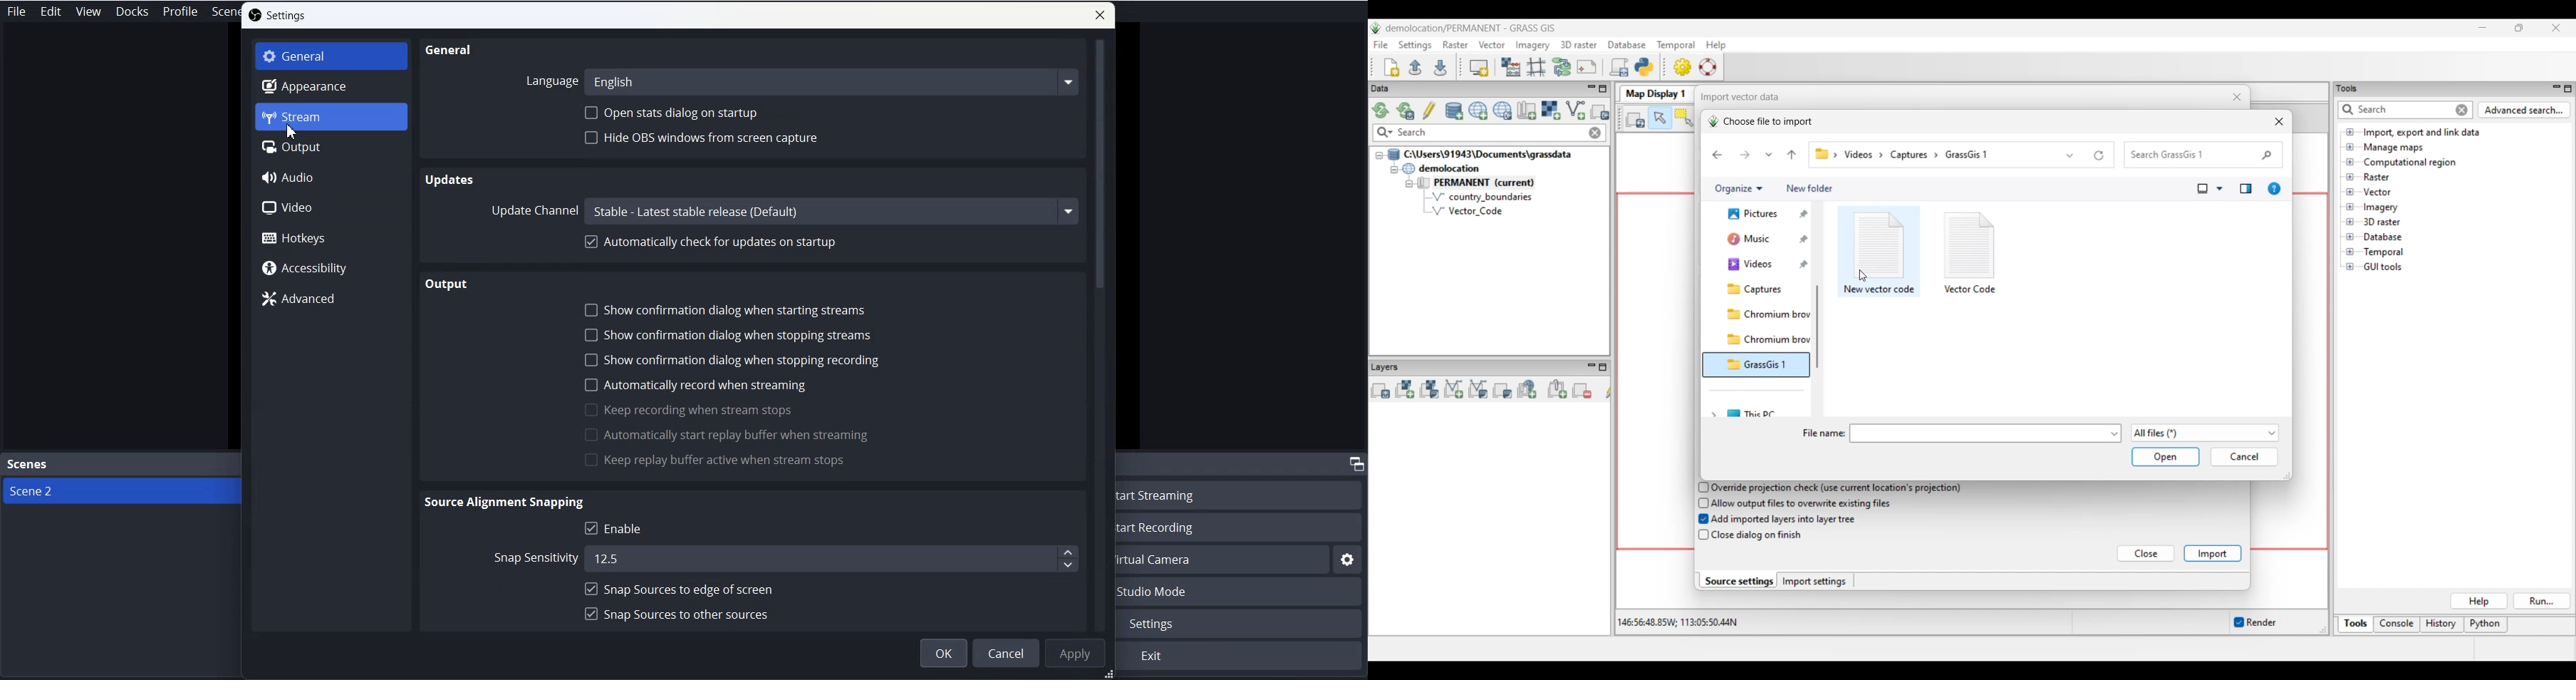 Image resolution: width=2576 pixels, height=700 pixels. I want to click on Cancel, so click(1004, 654).